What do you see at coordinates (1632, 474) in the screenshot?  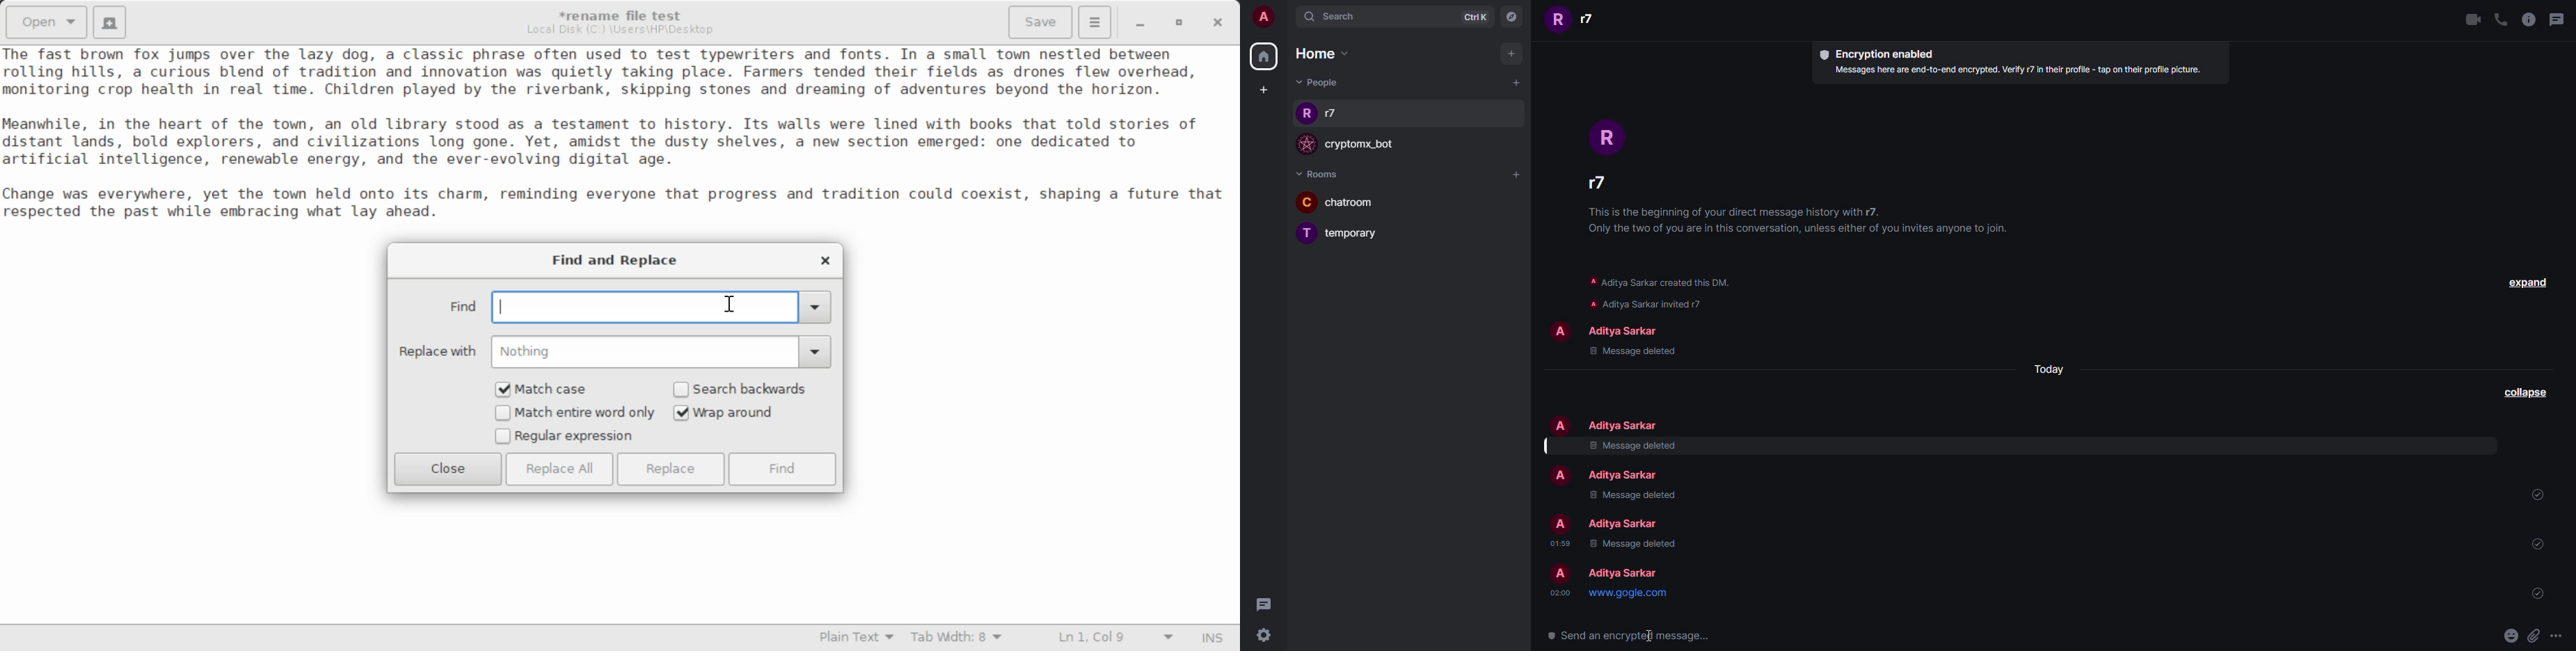 I see `people` at bounding box center [1632, 474].